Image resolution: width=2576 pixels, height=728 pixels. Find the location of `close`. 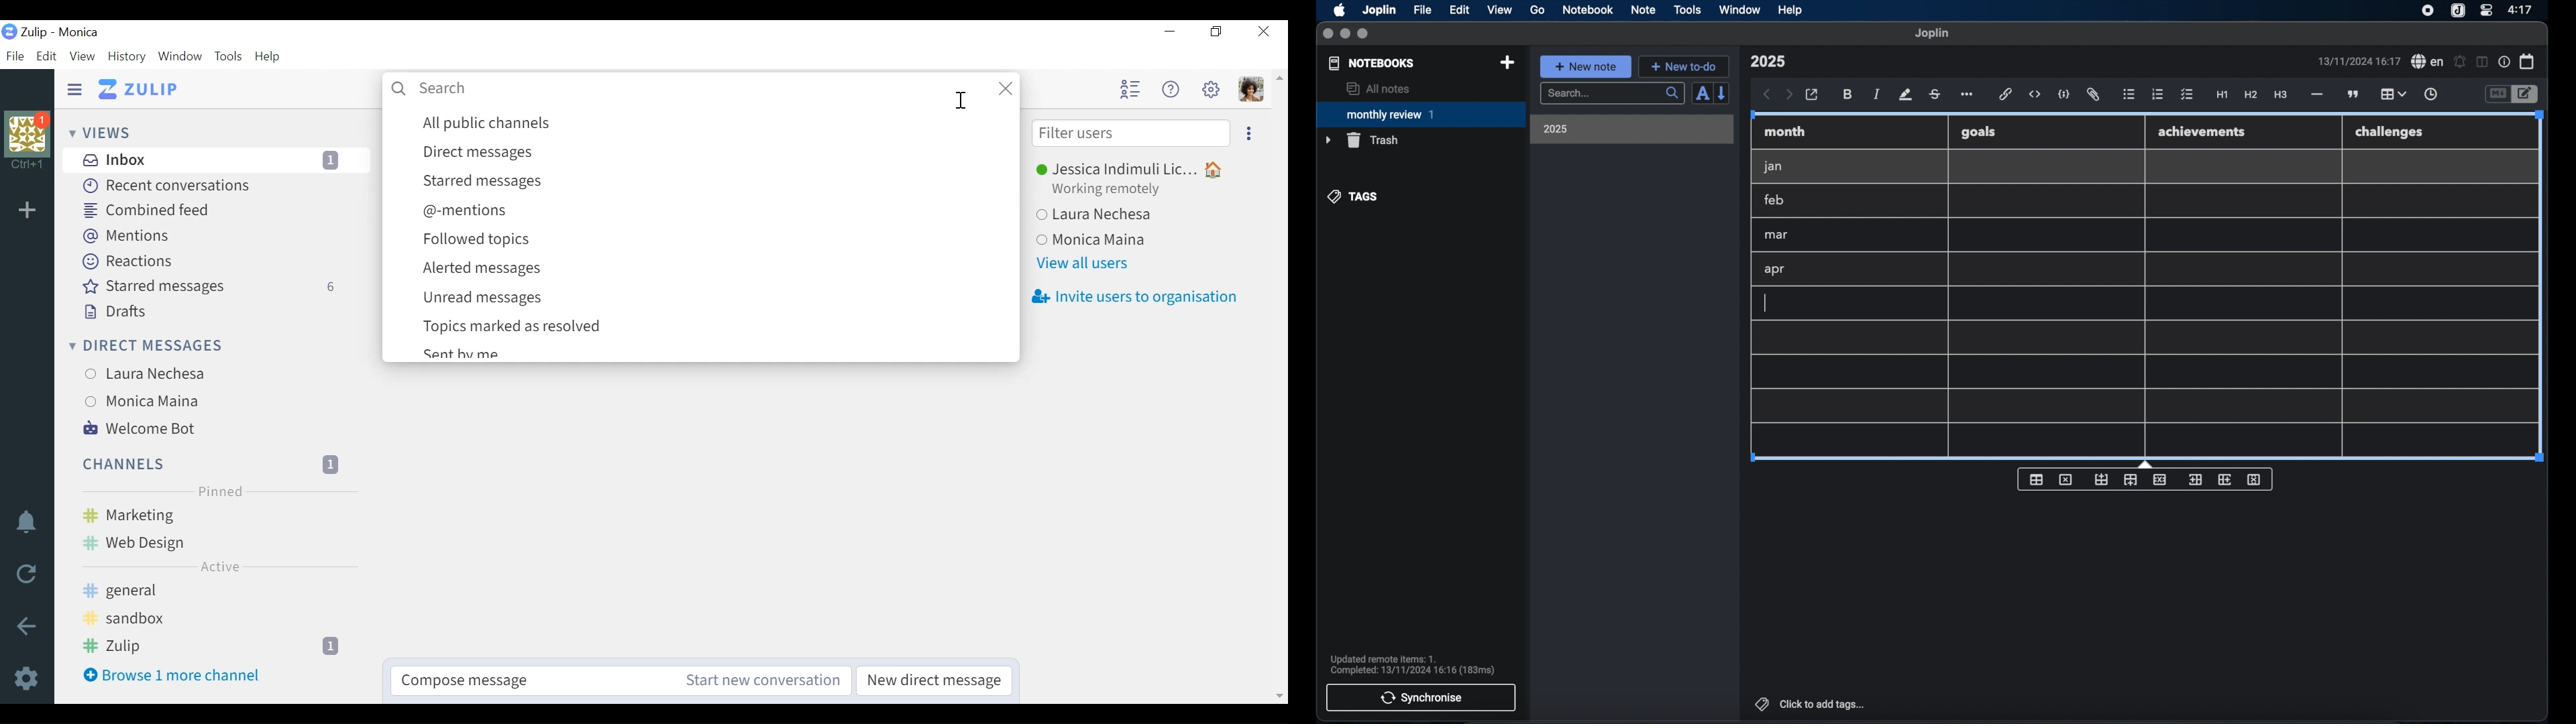

close is located at coordinates (1328, 34).